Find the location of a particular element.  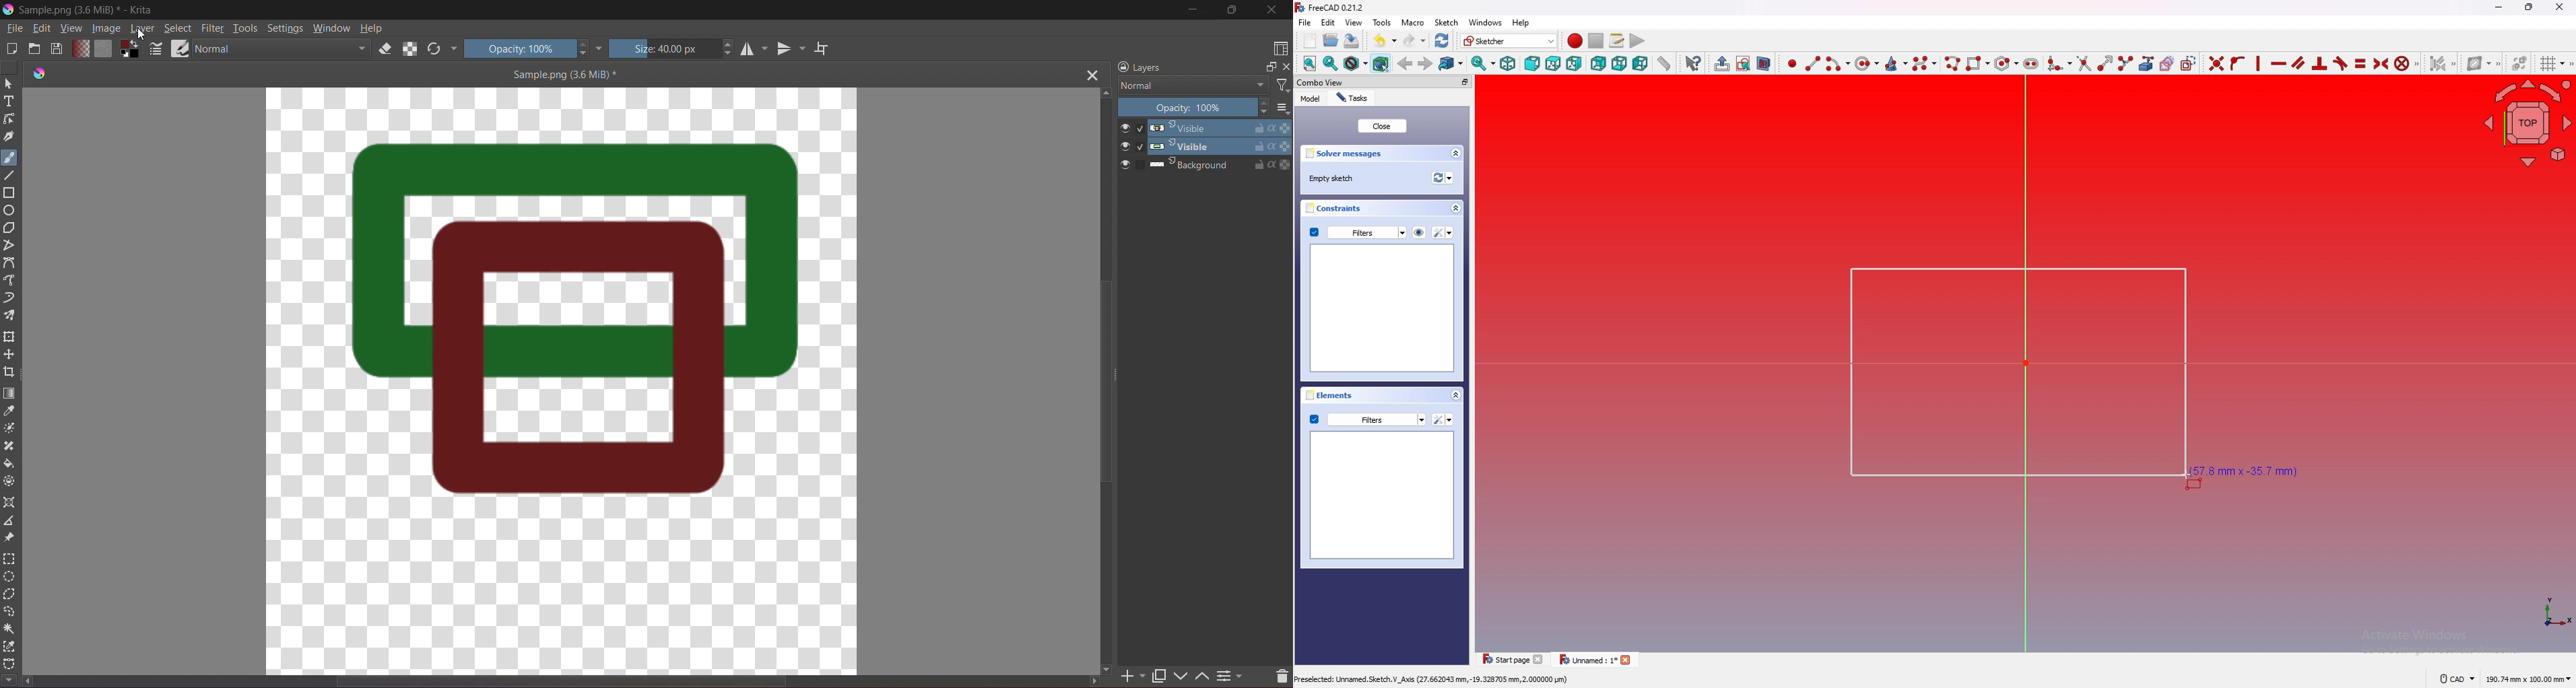

Select is located at coordinates (178, 28).